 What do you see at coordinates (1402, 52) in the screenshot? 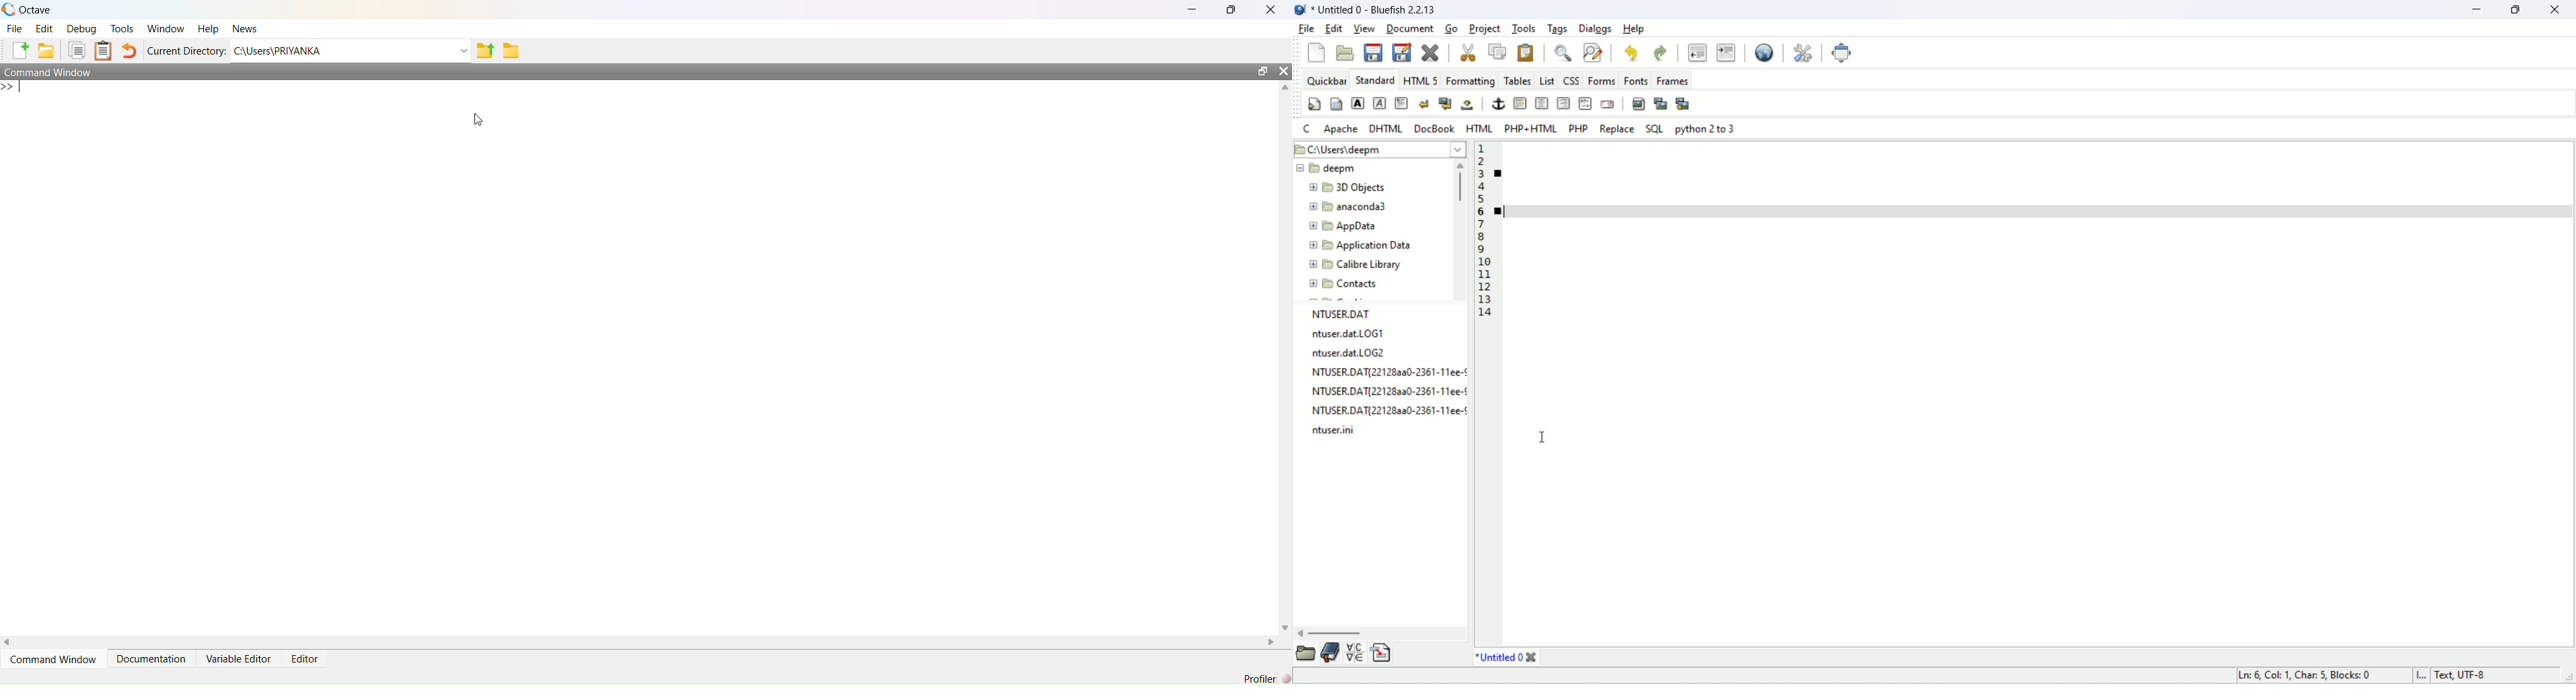
I see `save as` at bounding box center [1402, 52].